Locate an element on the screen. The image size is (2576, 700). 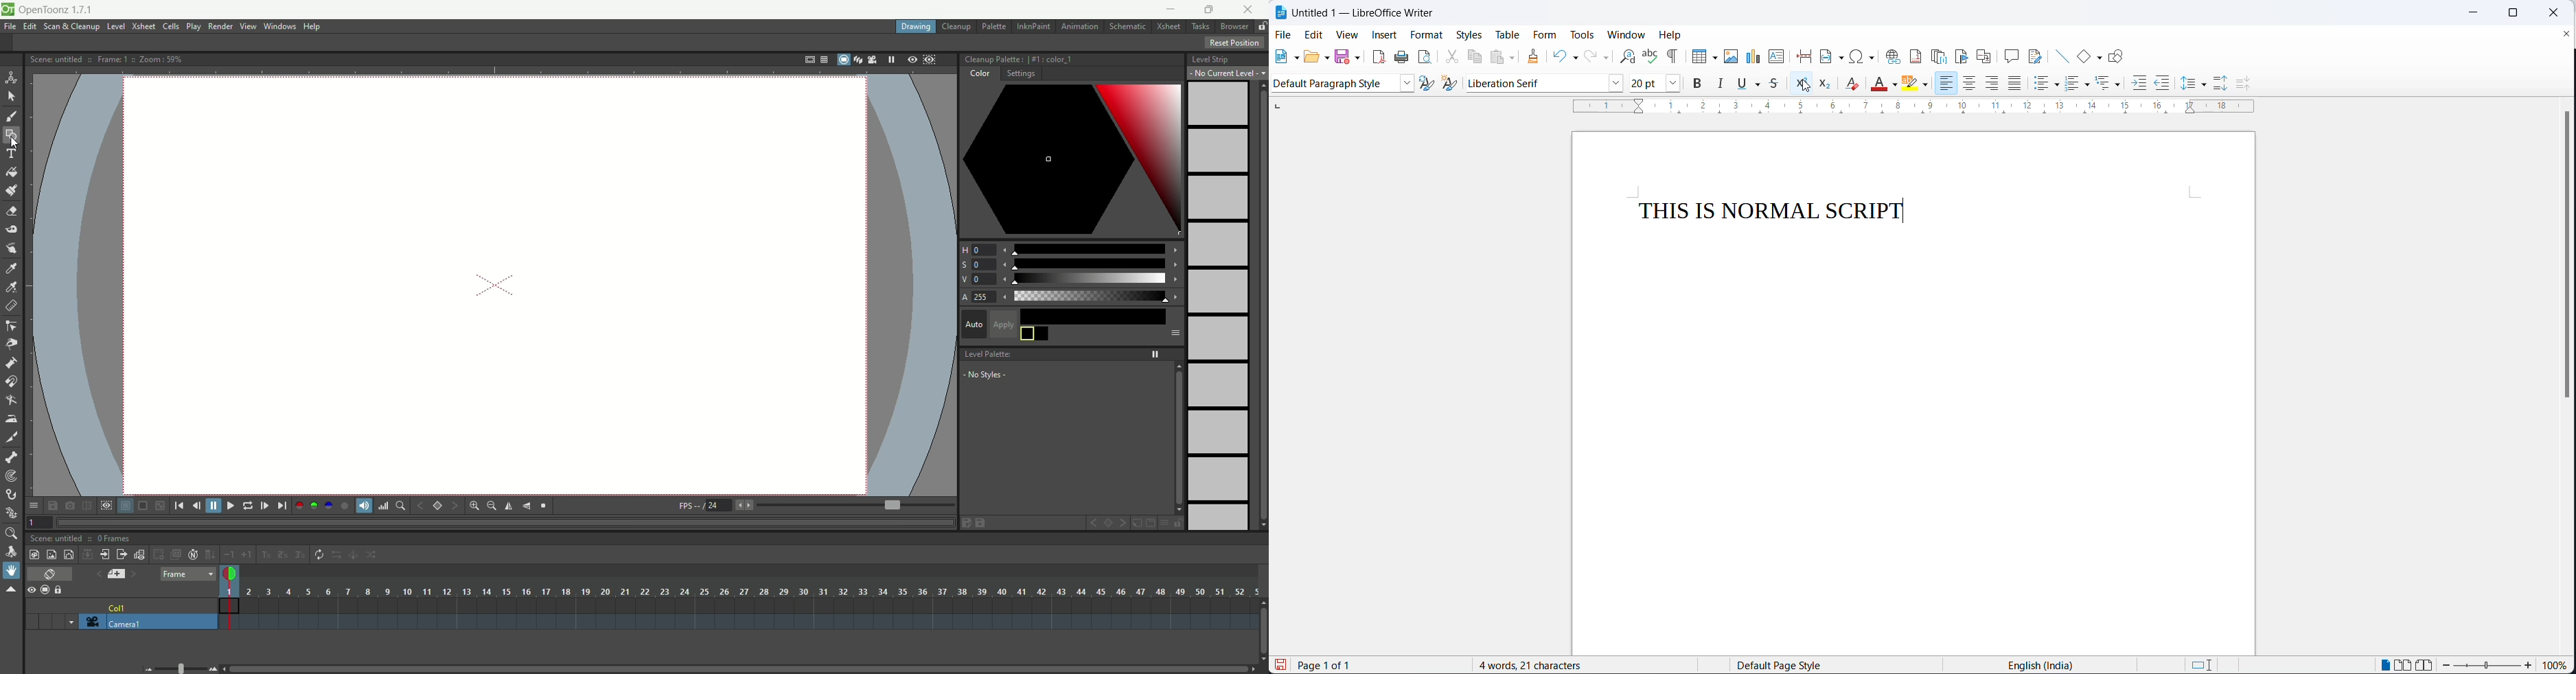
insert chart is located at coordinates (1753, 56).